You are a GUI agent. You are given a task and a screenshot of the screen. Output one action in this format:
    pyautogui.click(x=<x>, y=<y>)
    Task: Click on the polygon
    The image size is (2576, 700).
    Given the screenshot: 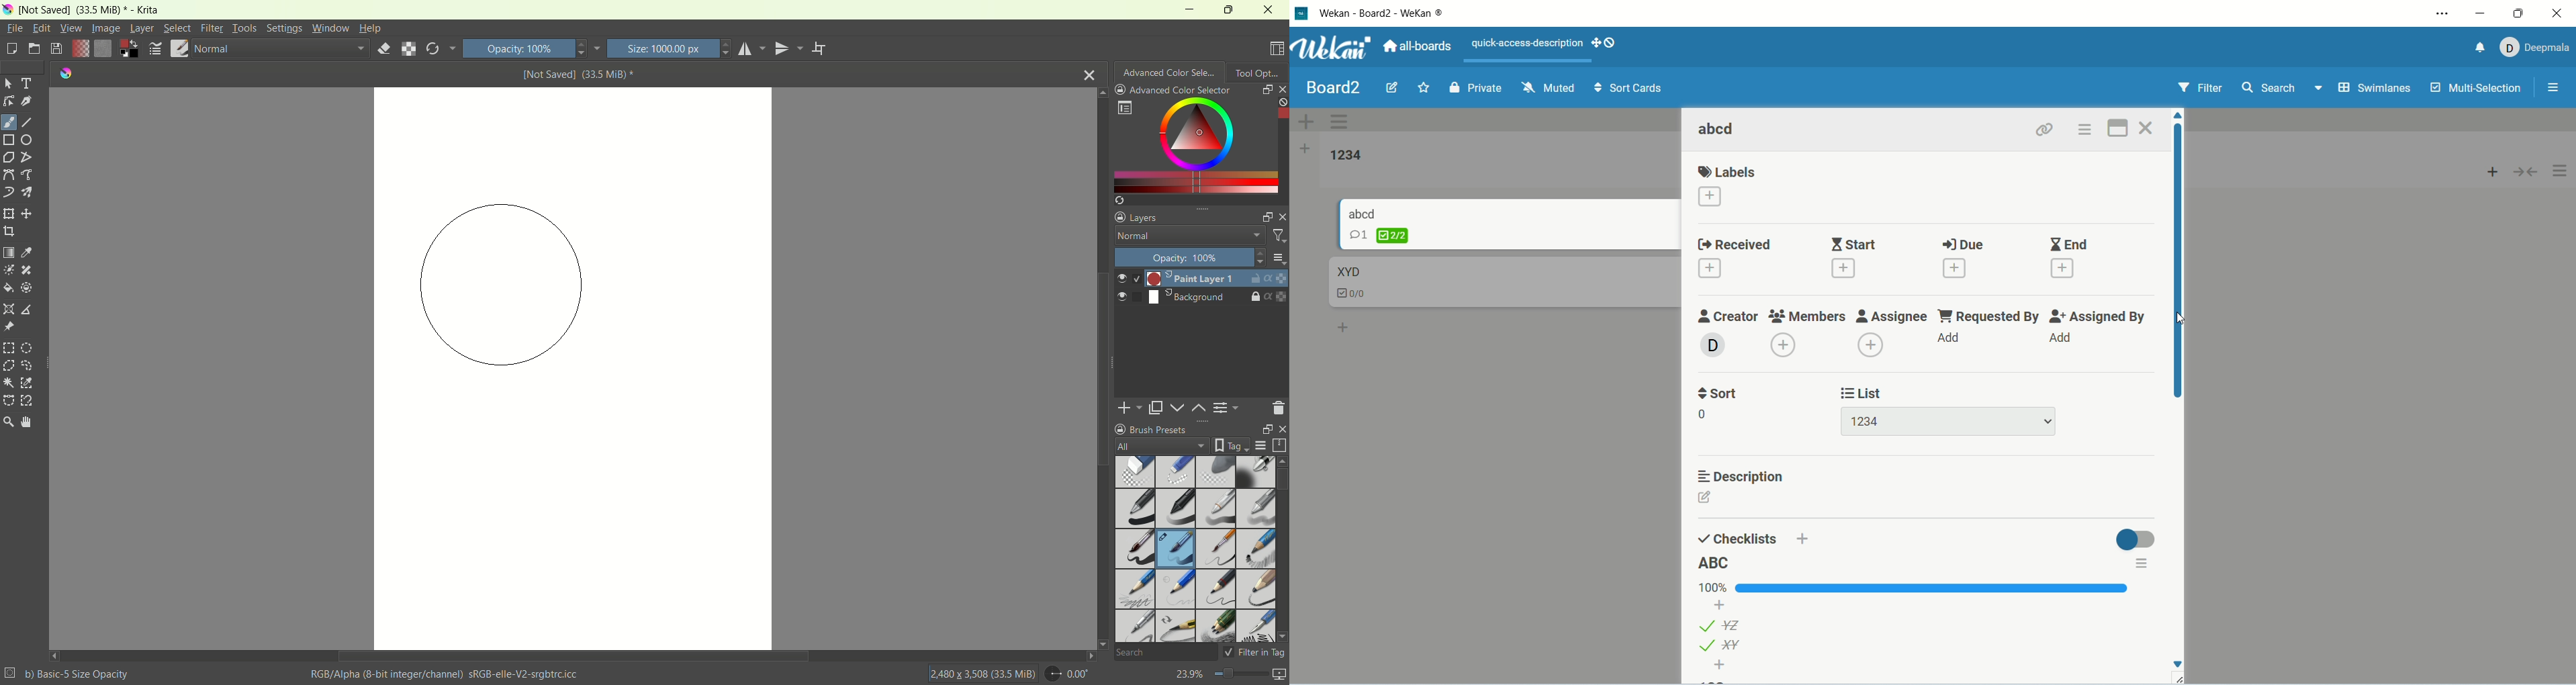 What is the action you would take?
    pyautogui.click(x=8, y=158)
    